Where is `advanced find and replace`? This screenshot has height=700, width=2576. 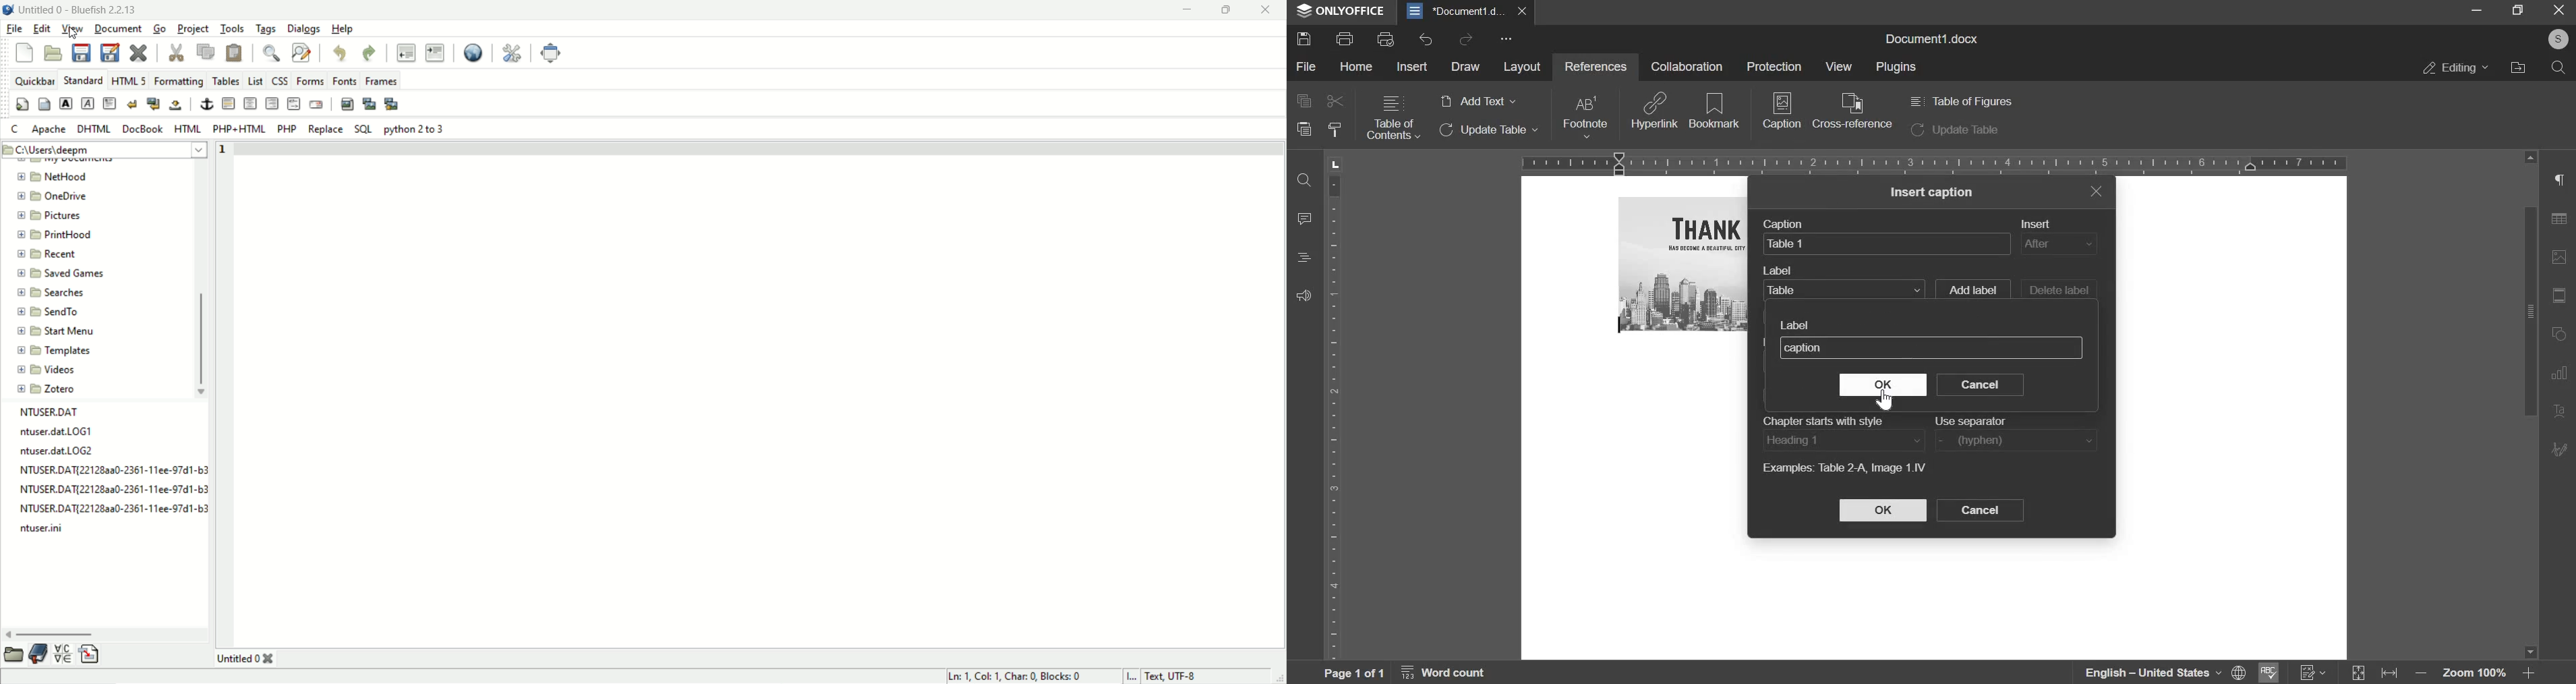 advanced find and replace is located at coordinates (303, 53).